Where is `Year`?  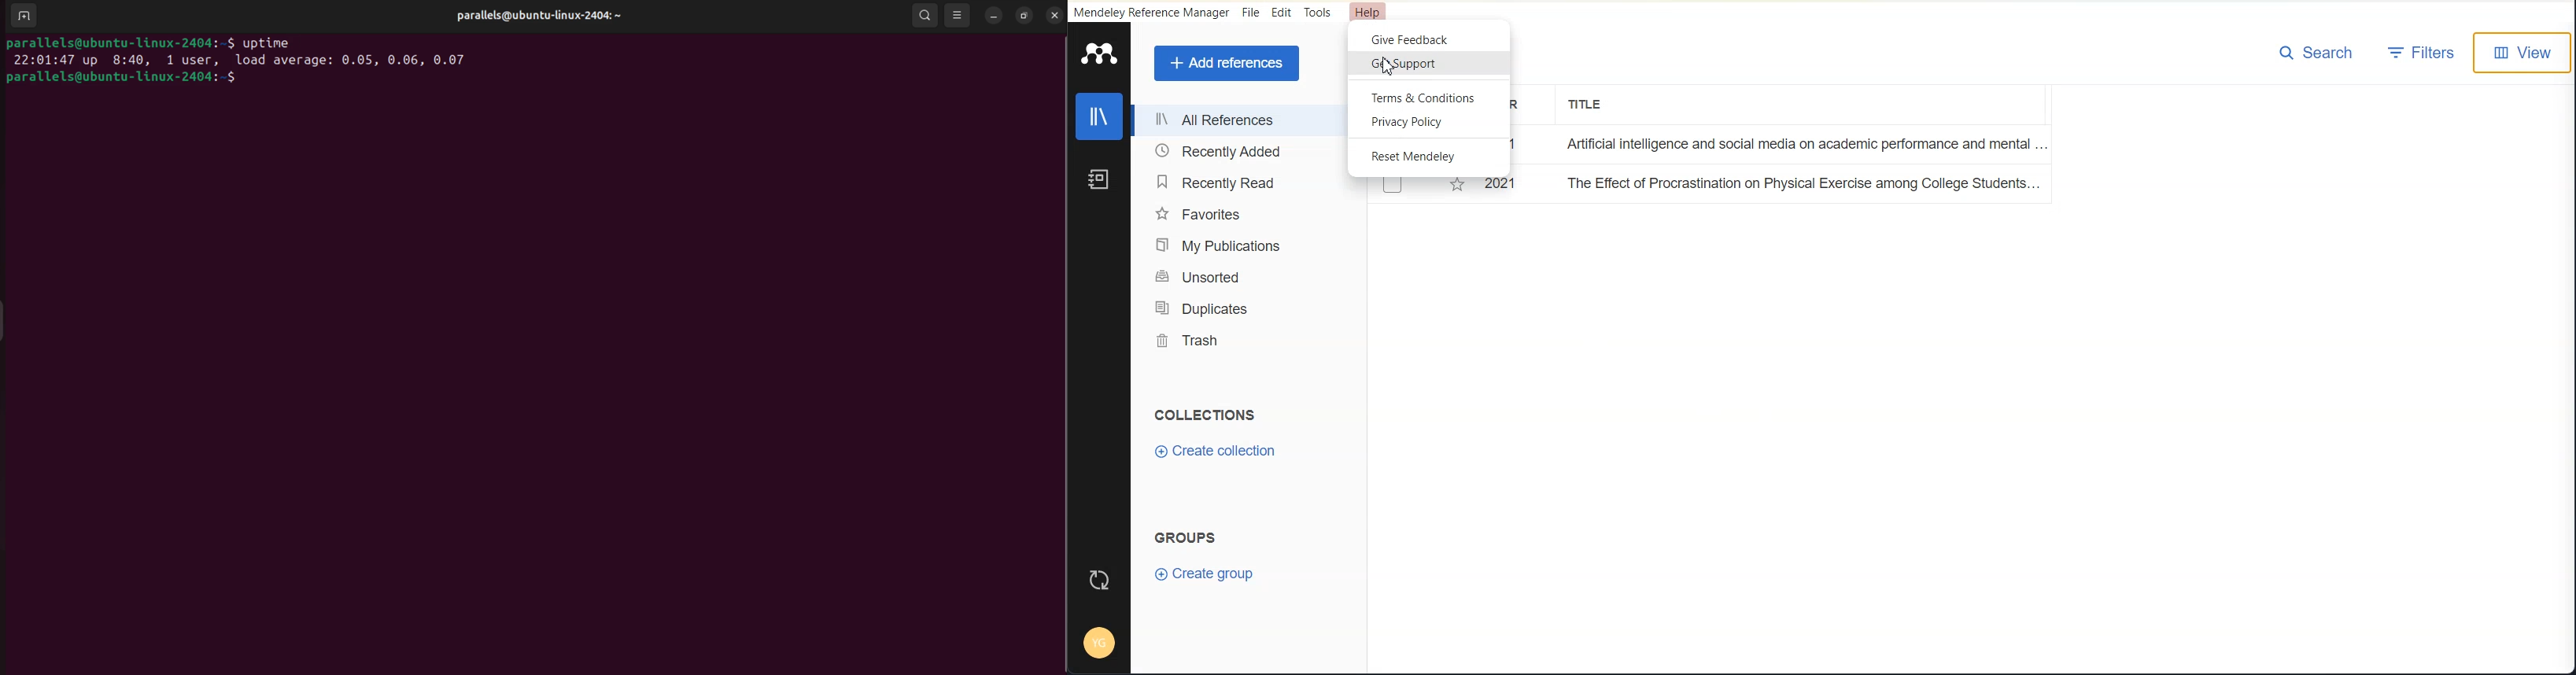
Year is located at coordinates (1519, 105).